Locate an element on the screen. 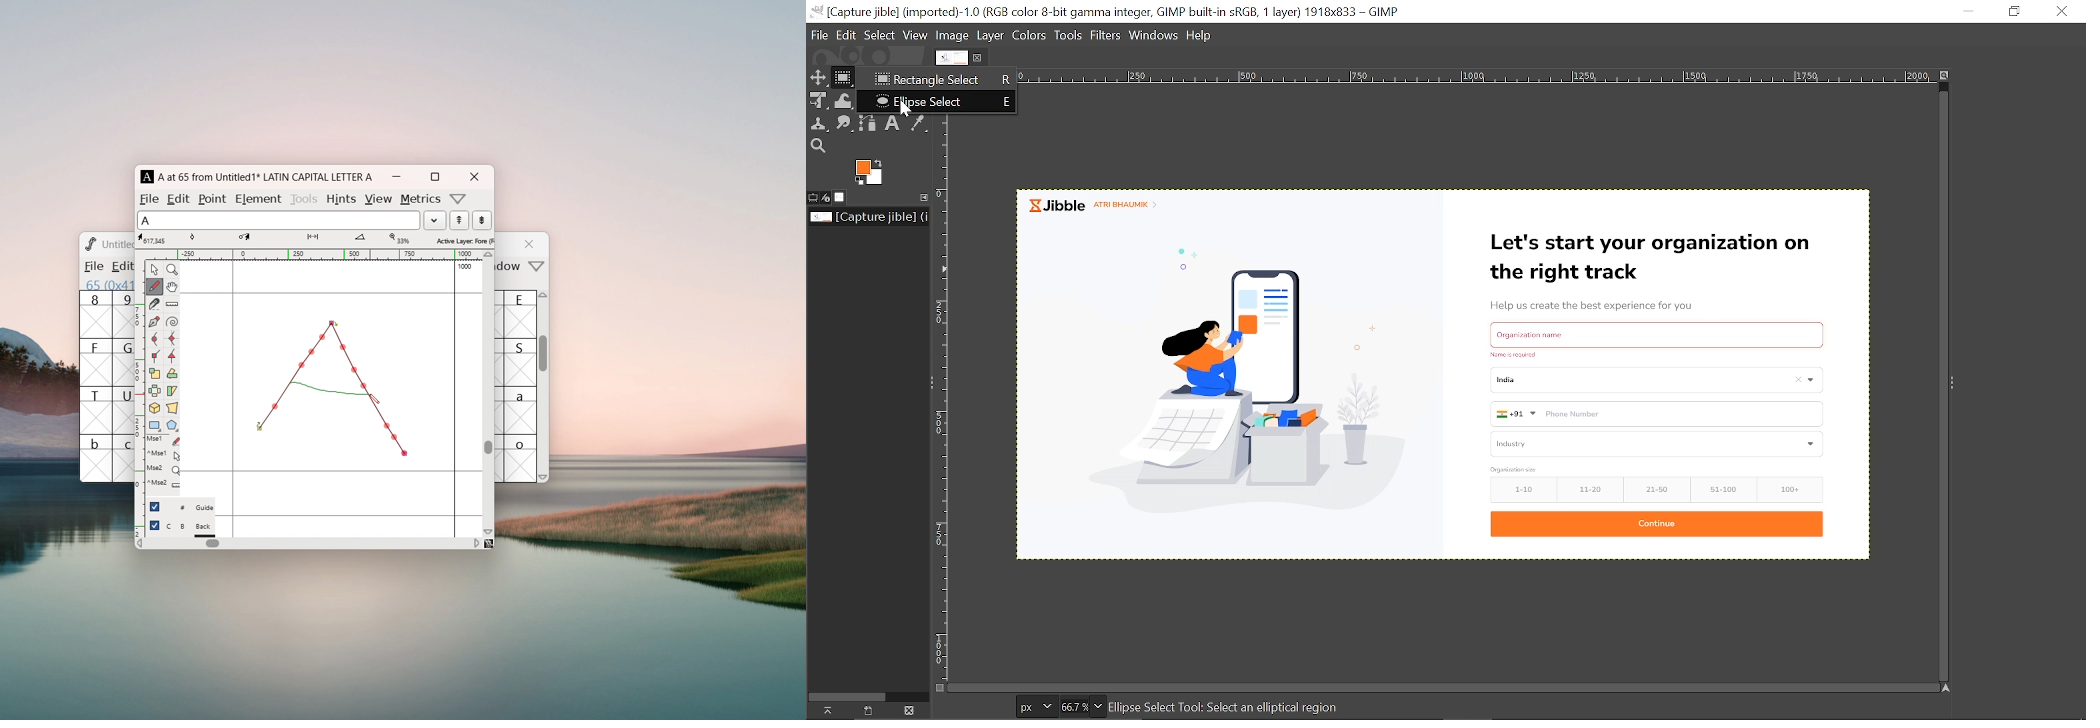  scrollbar is located at coordinates (489, 447).